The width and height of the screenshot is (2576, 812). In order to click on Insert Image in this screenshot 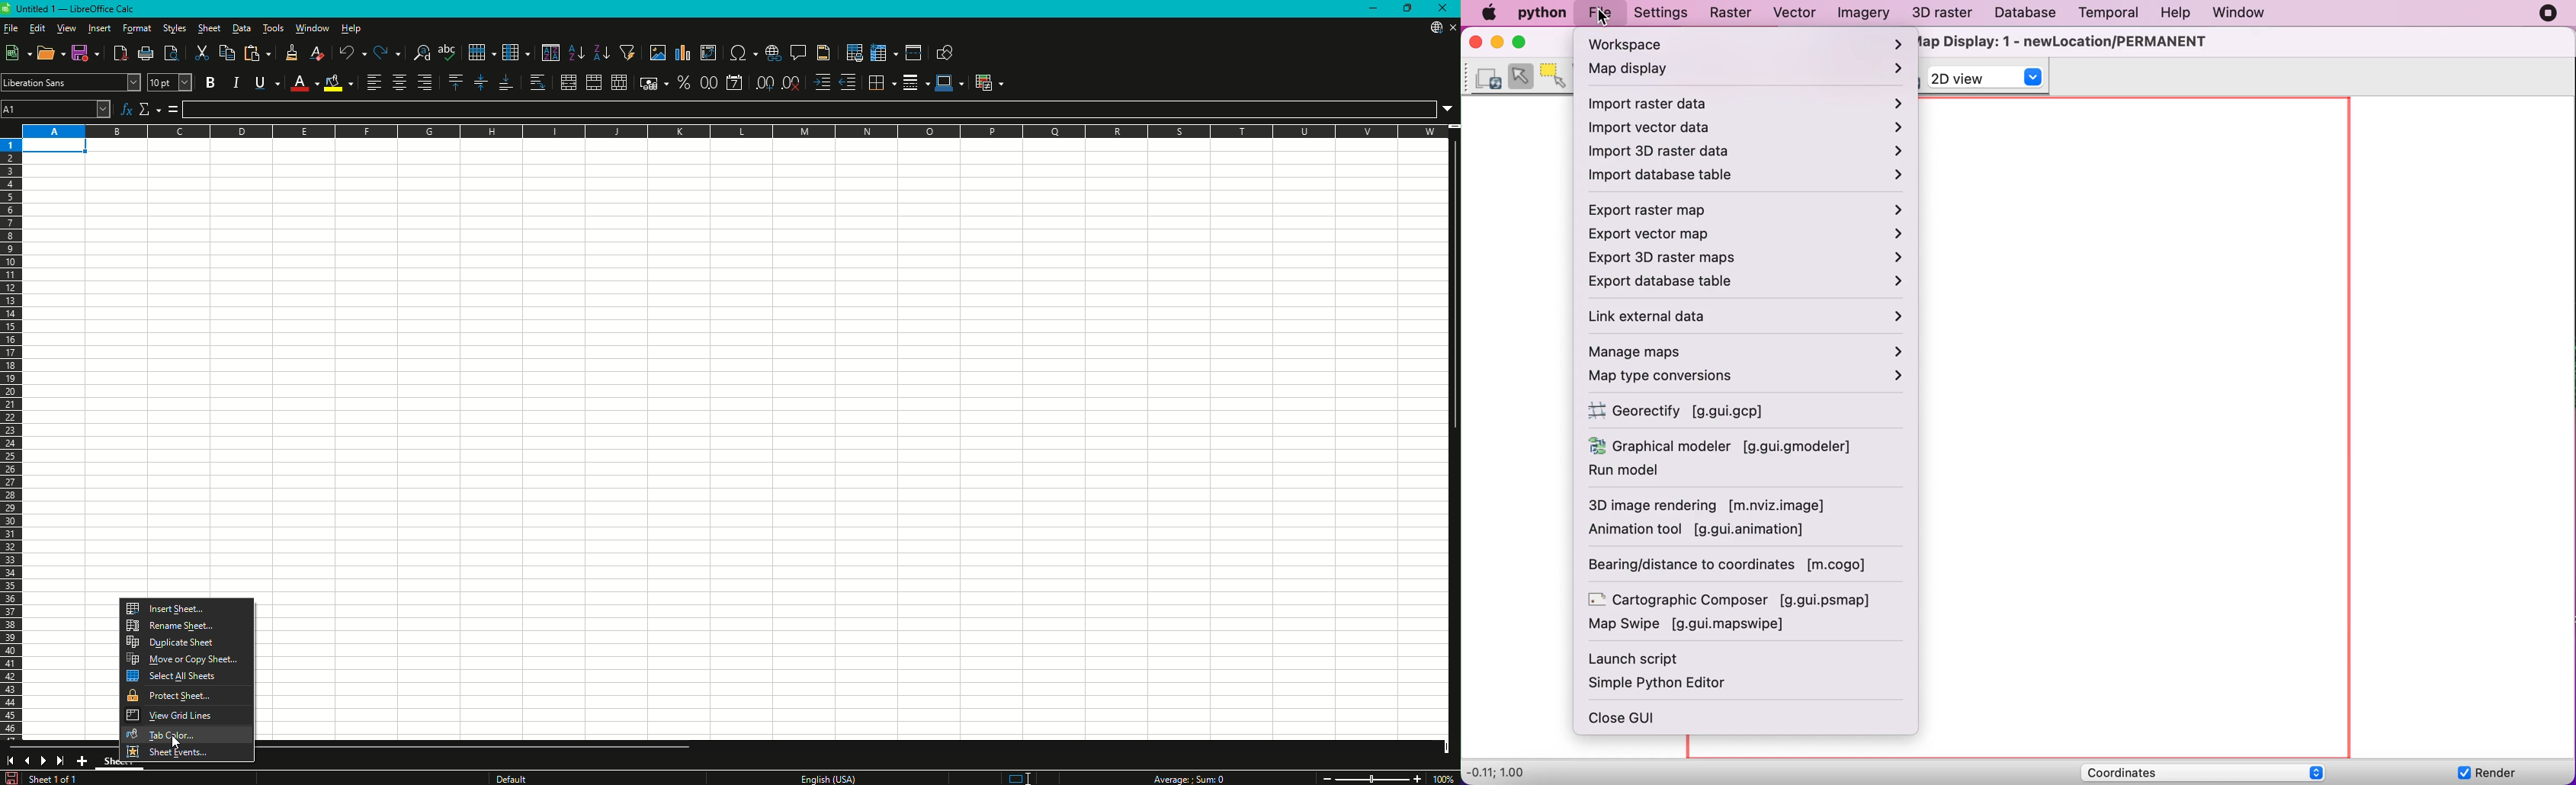, I will do `click(657, 53)`.